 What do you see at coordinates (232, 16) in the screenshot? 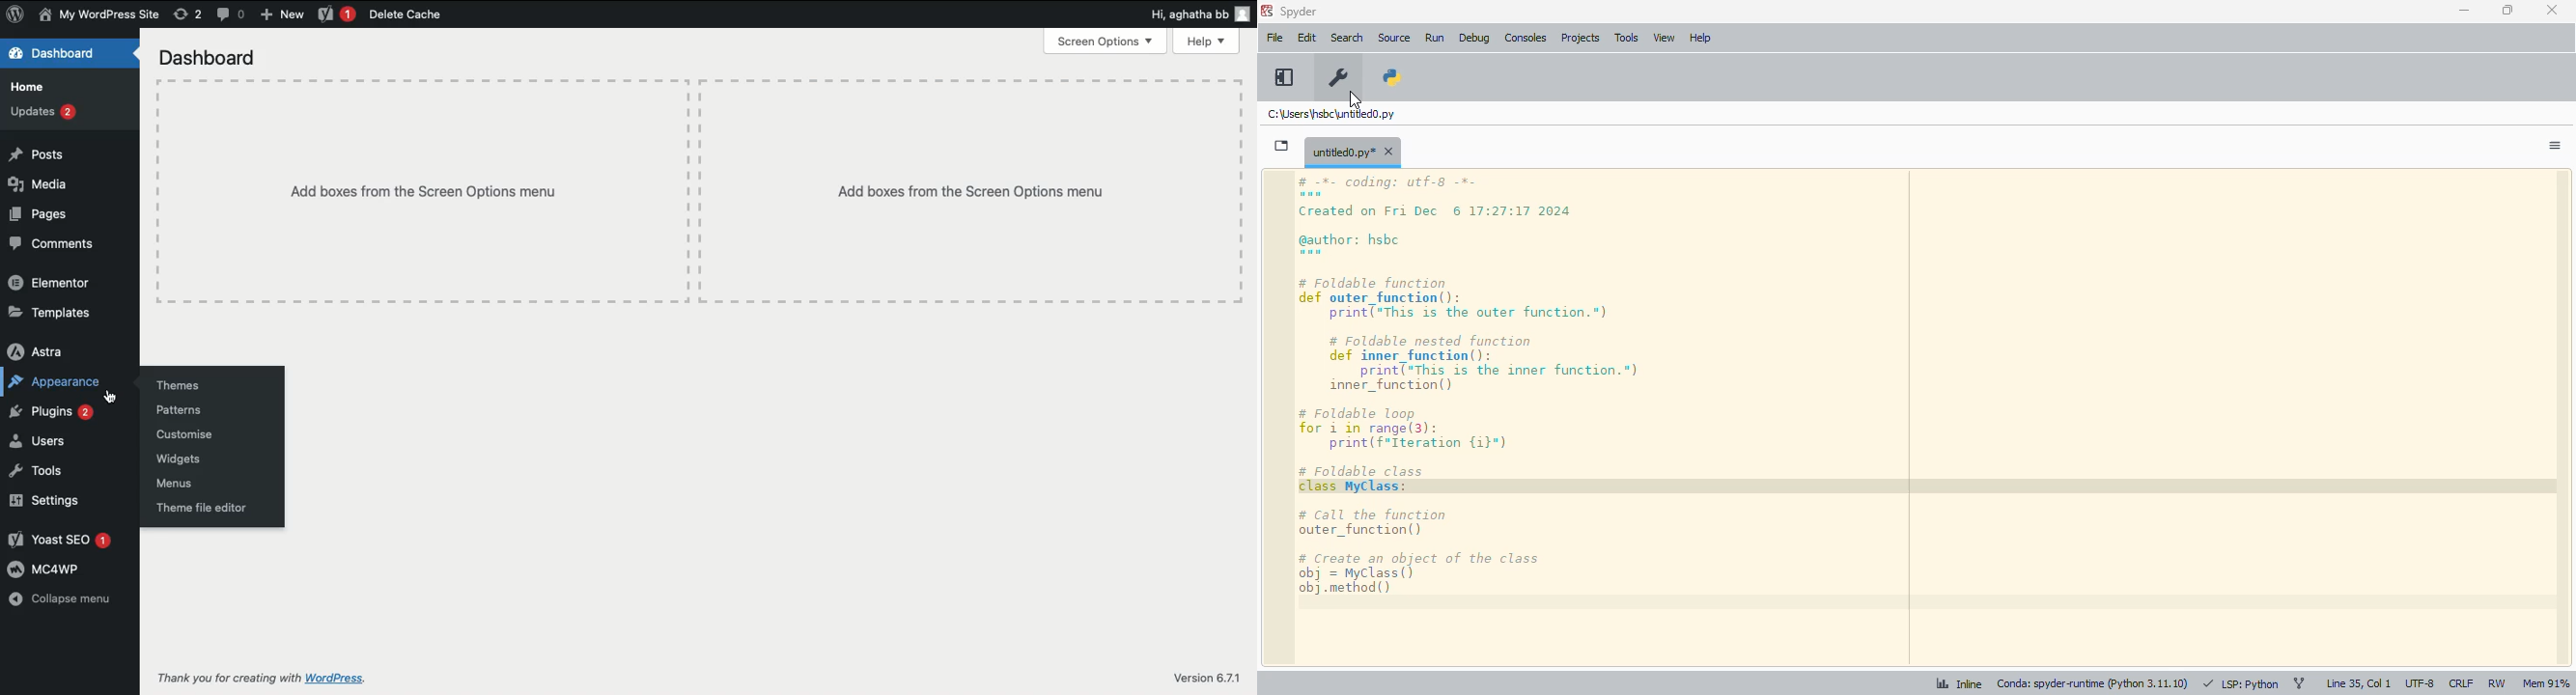
I see `comments` at bounding box center [232, 16].